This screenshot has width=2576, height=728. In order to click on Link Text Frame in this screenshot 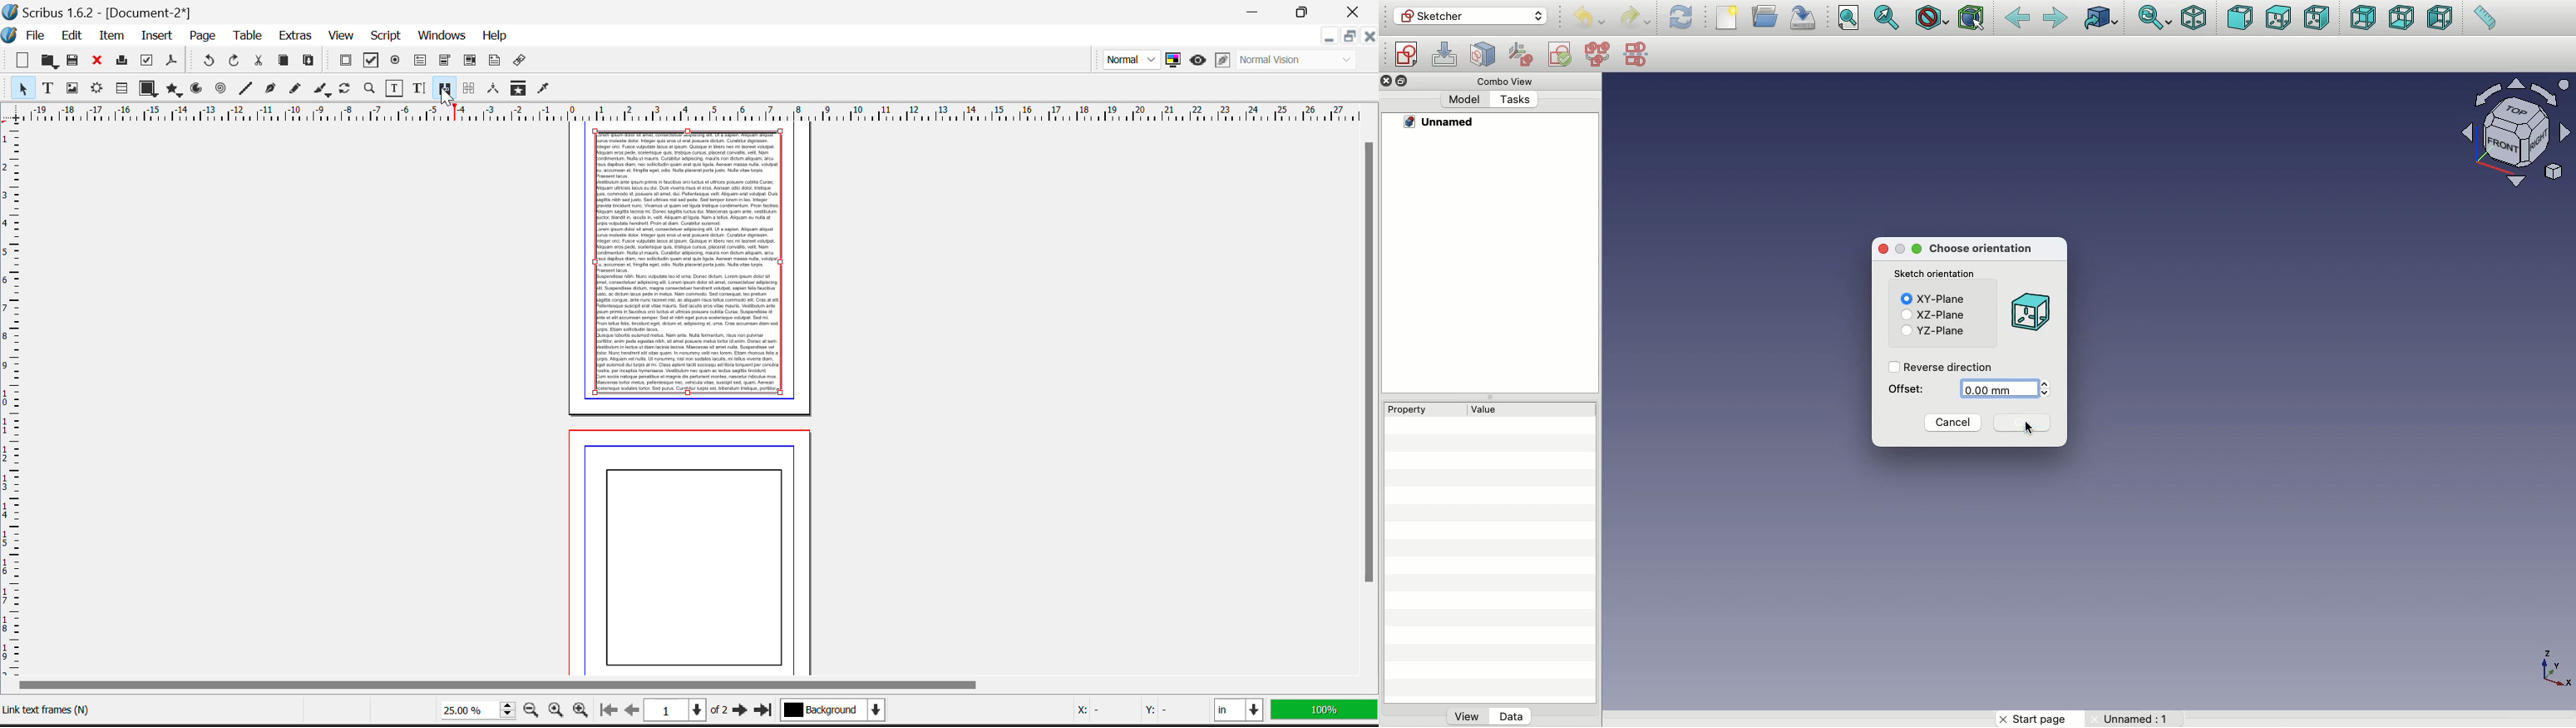, I will do `click(49, 713)`.